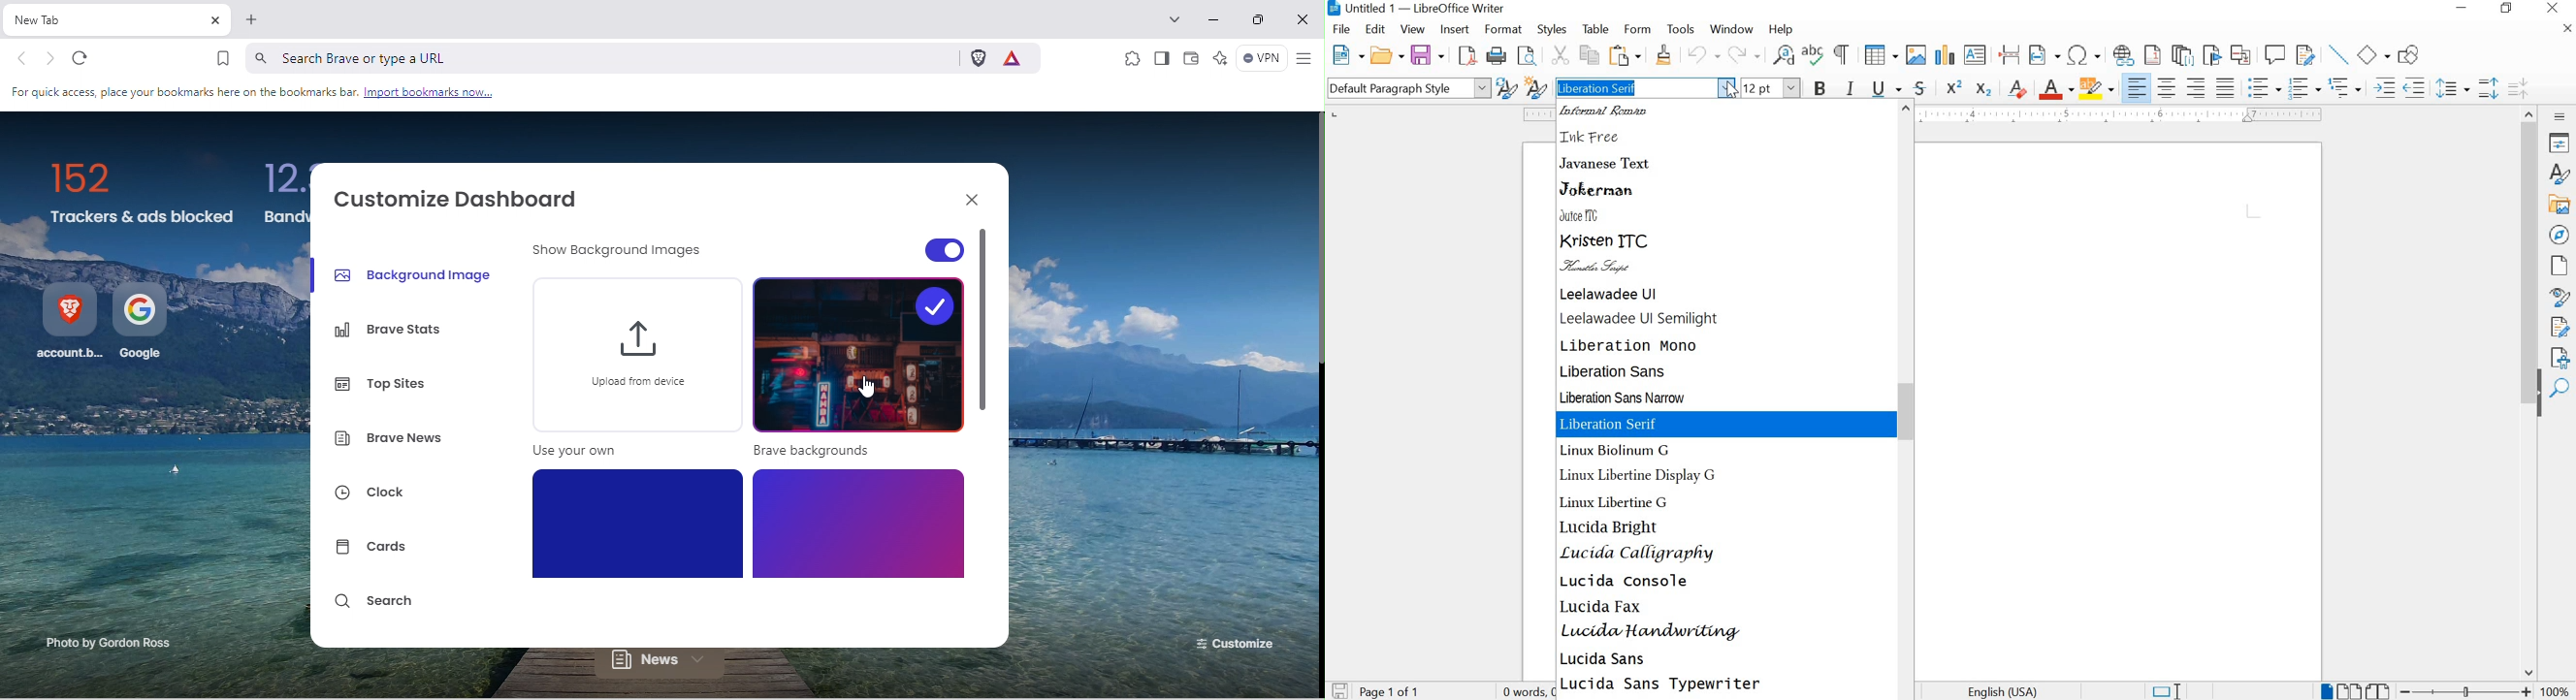 This screenshot has height=700, width=2576. I want to click on ZOOM OUT OR ZOOM IN, so click(2467, 690).